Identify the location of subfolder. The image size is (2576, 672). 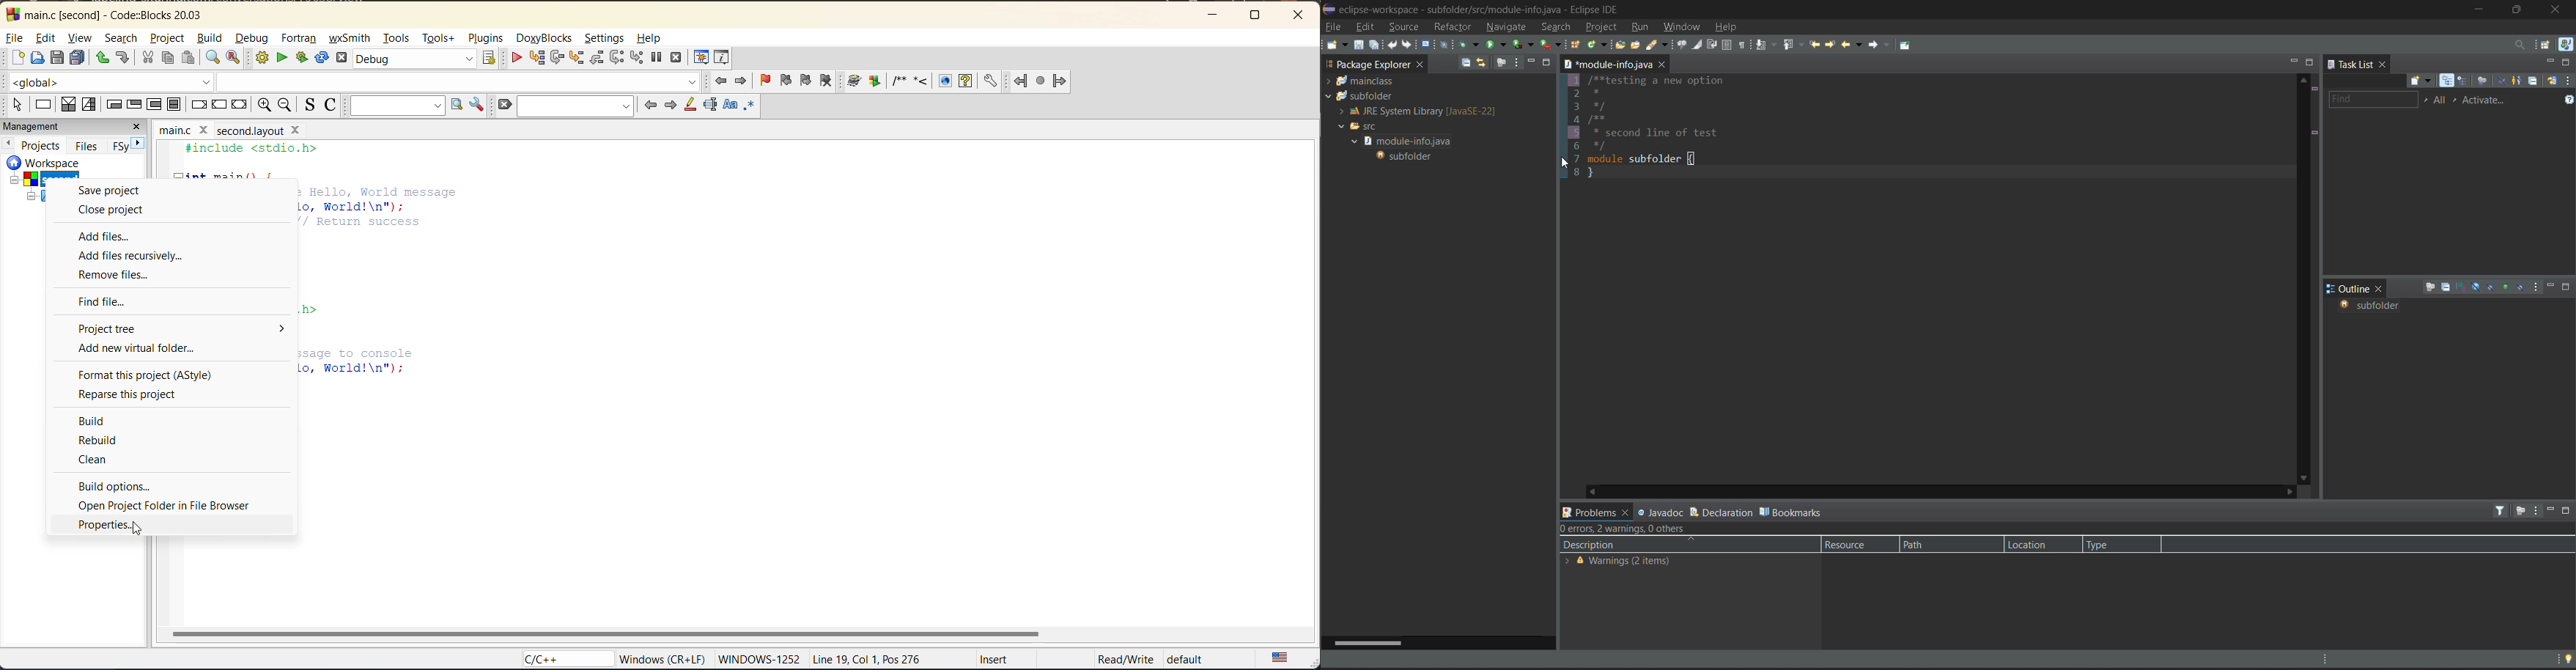
(1359, 96).